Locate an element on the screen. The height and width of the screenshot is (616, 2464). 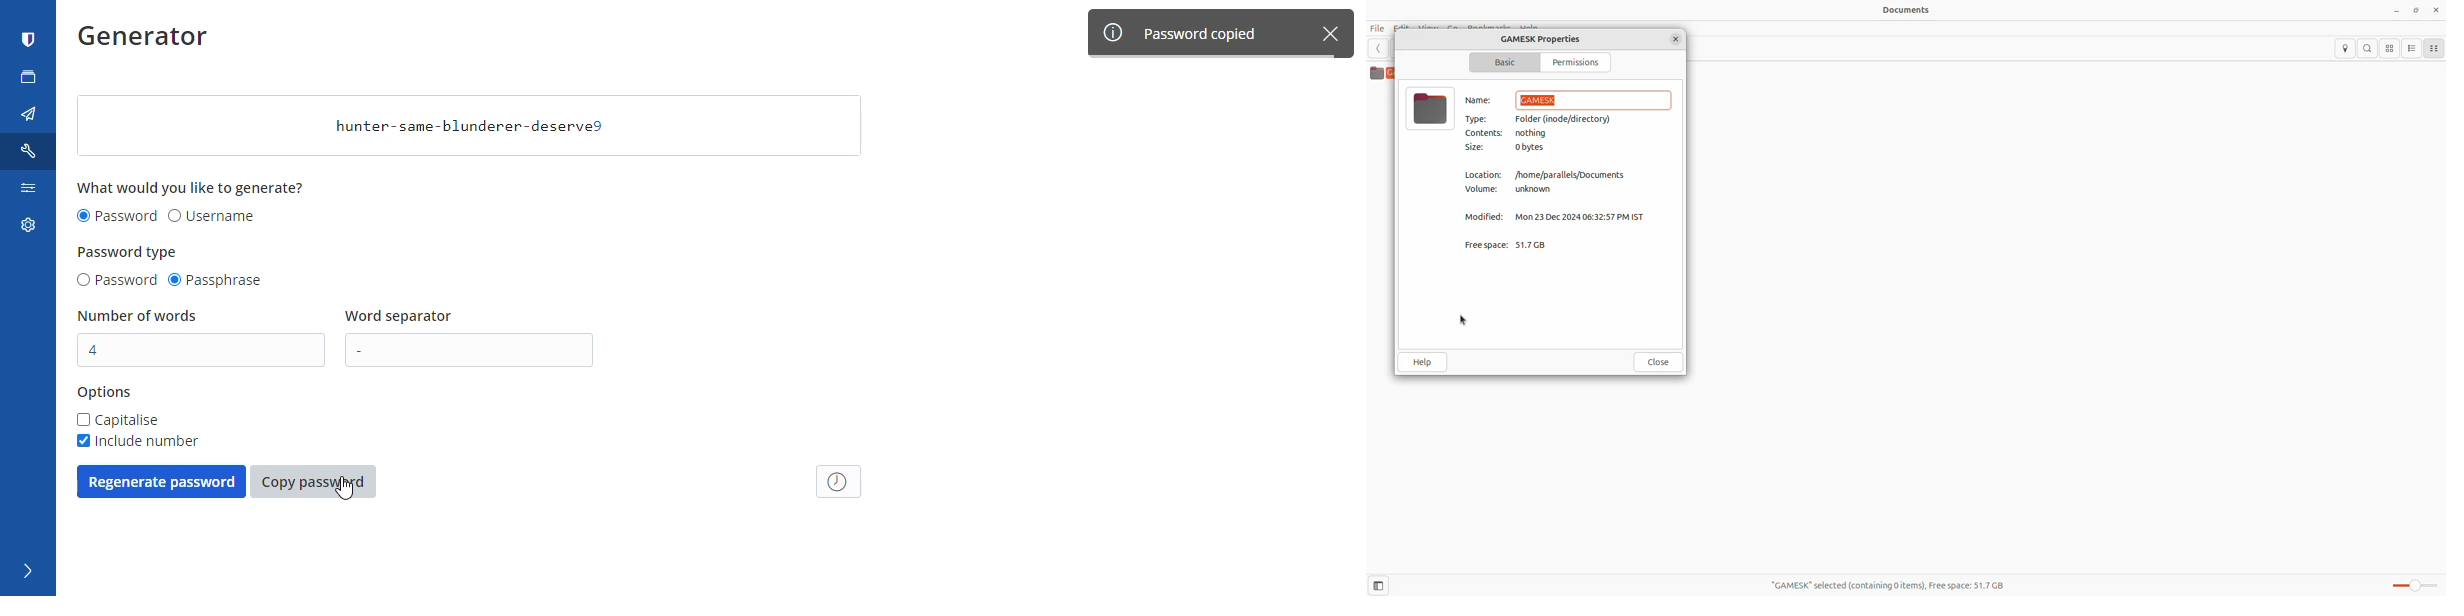
Basic is located at coordinates (1503, 61).